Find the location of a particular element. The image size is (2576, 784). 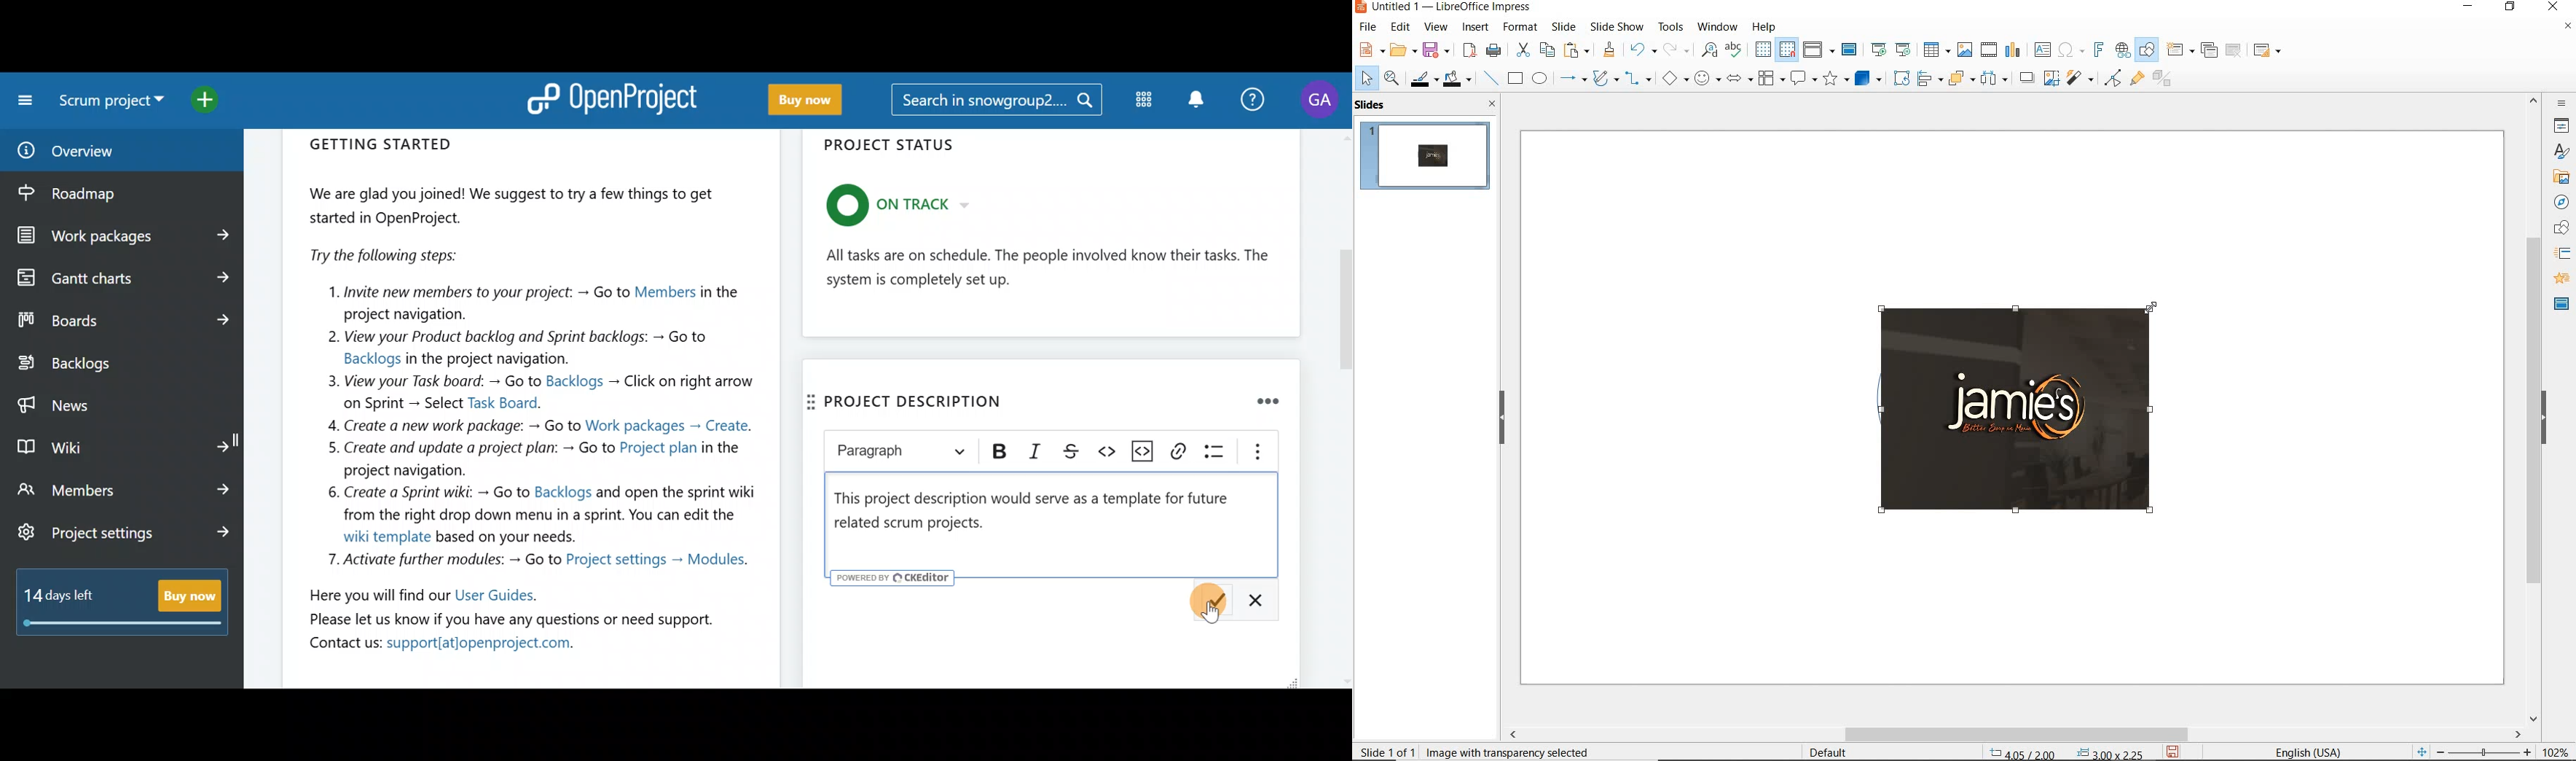

zoom is located at coordinates (2488, 752).